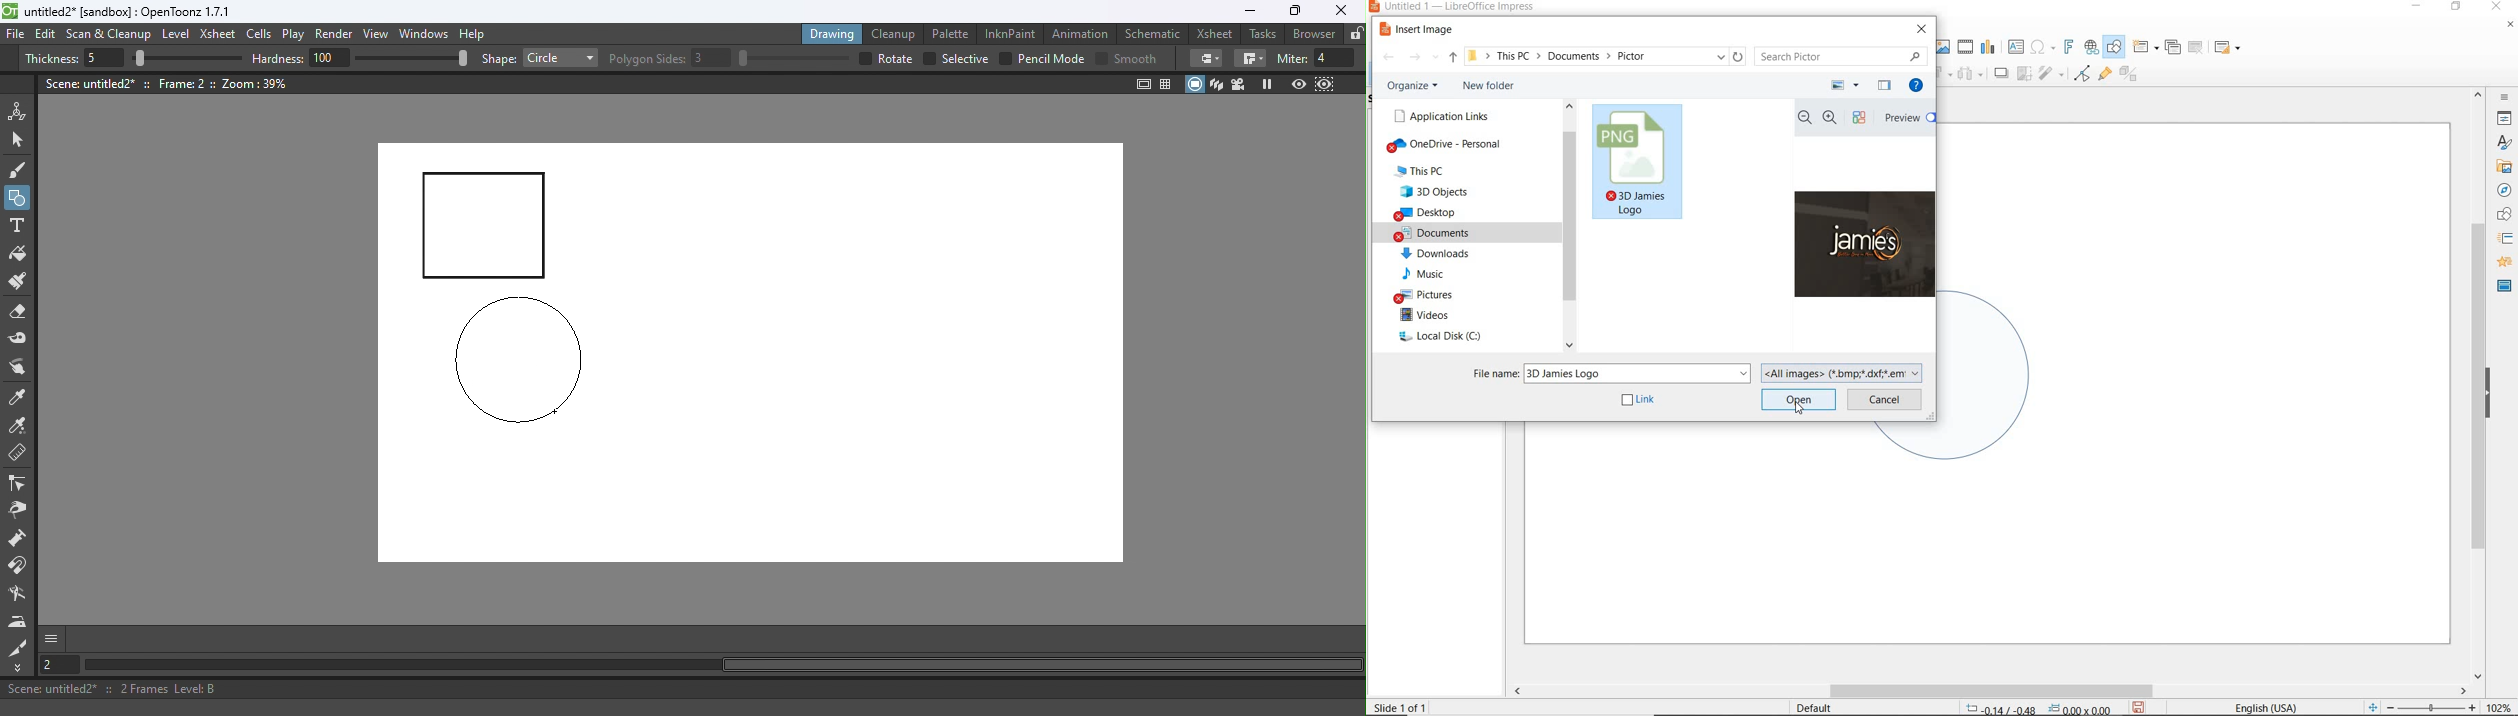 This screenshot has width=2520, height=728. I want to click on show gluepoint functions, so click(2102, 75).